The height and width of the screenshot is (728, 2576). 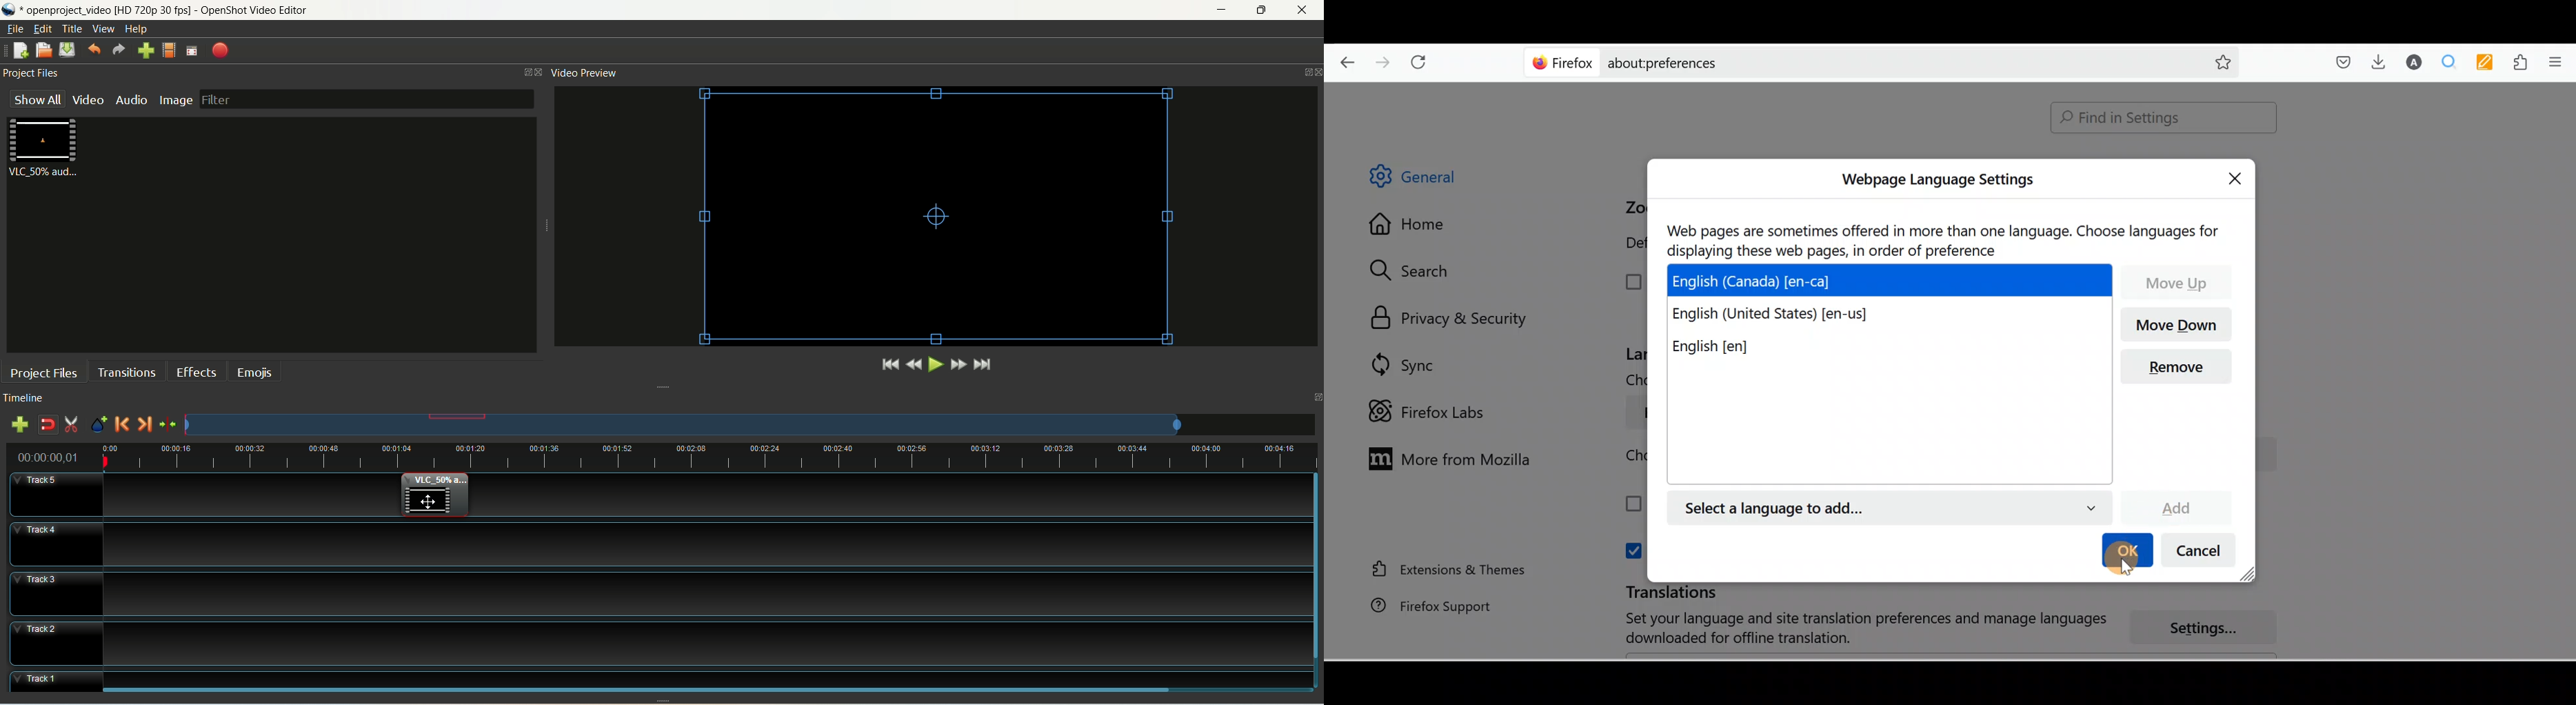 I want to click on cursor, so click(x=2130, y=556).